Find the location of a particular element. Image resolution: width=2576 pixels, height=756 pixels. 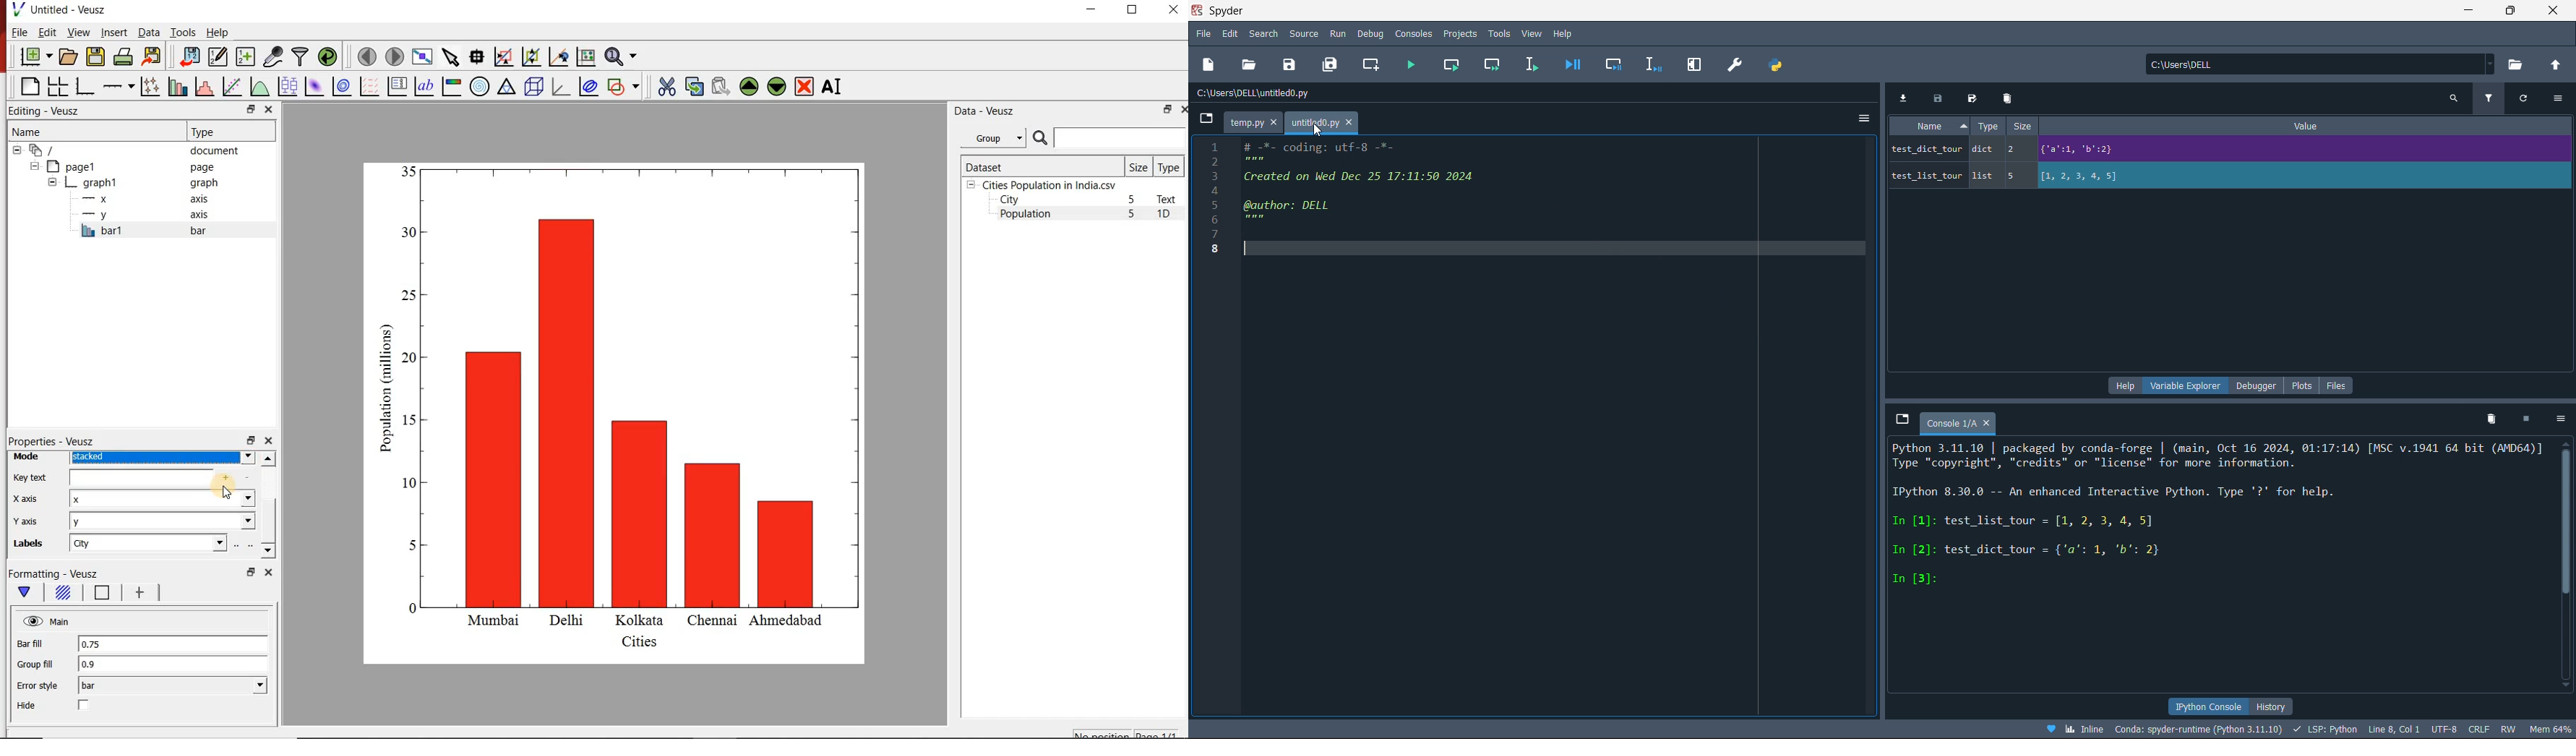

spyder logo is located at coordinates (1198, 10).